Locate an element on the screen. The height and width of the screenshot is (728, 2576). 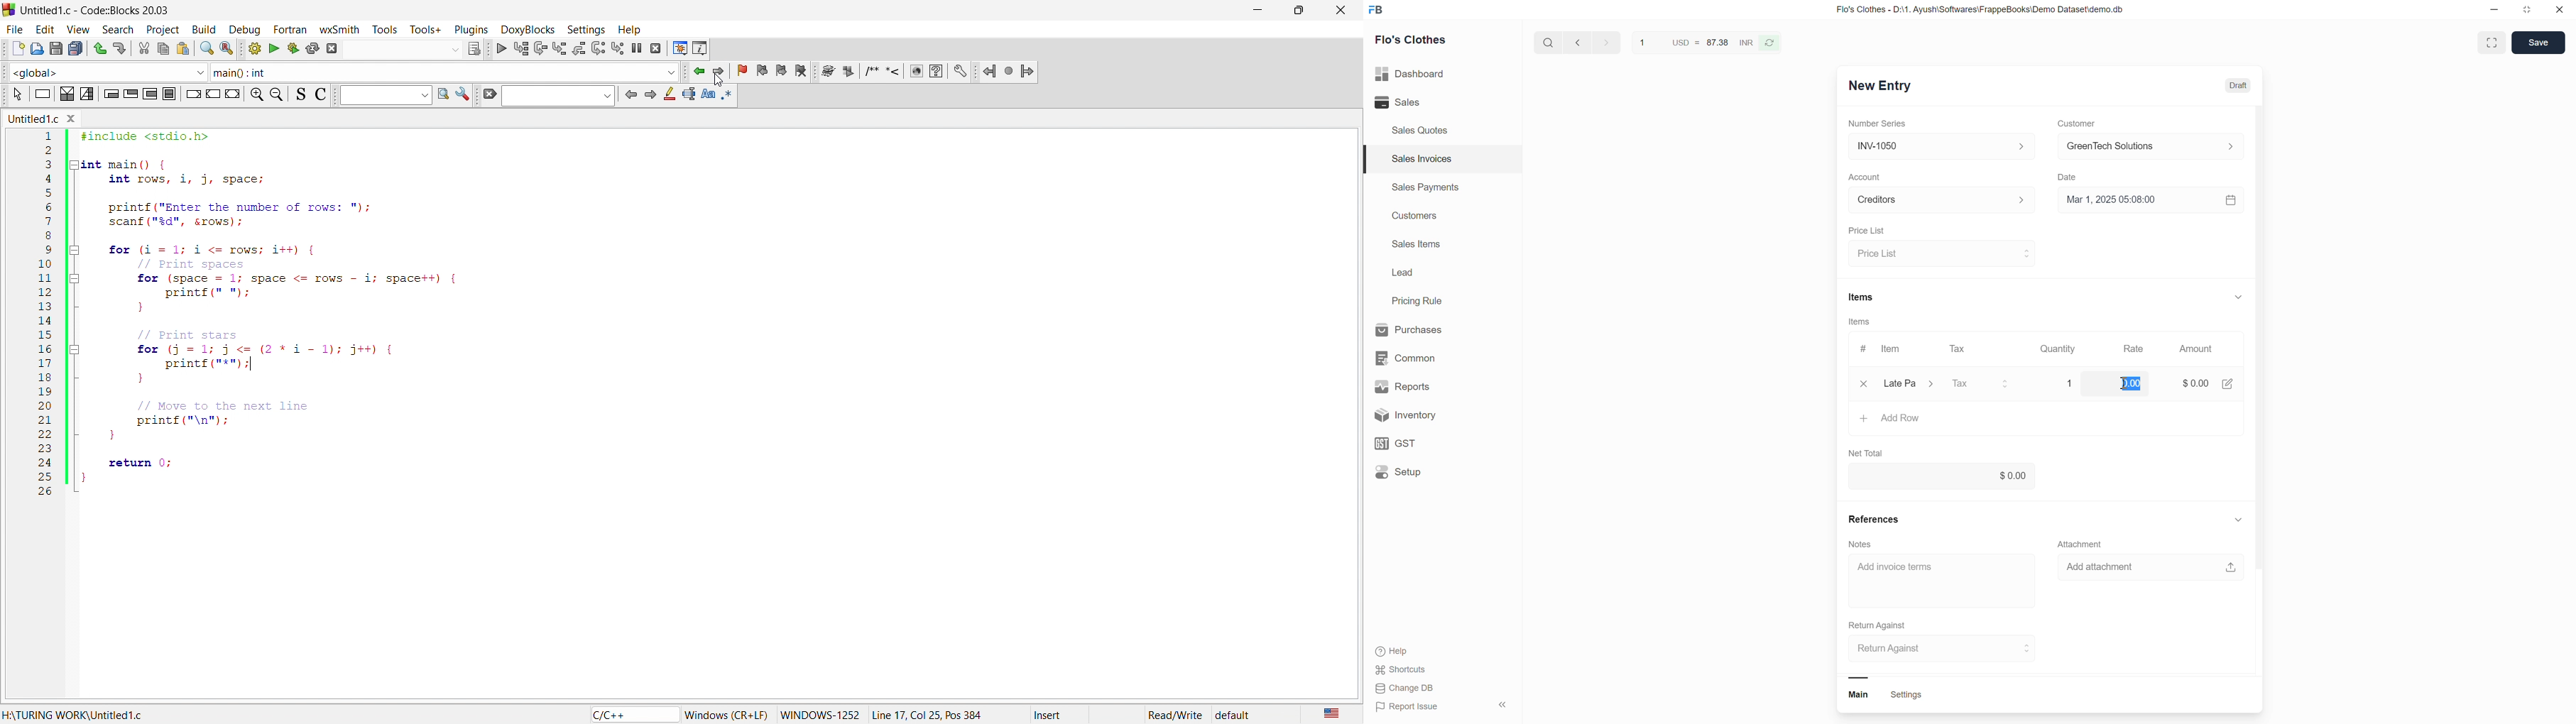
docxy blocks is located at coordinates (888, 70).